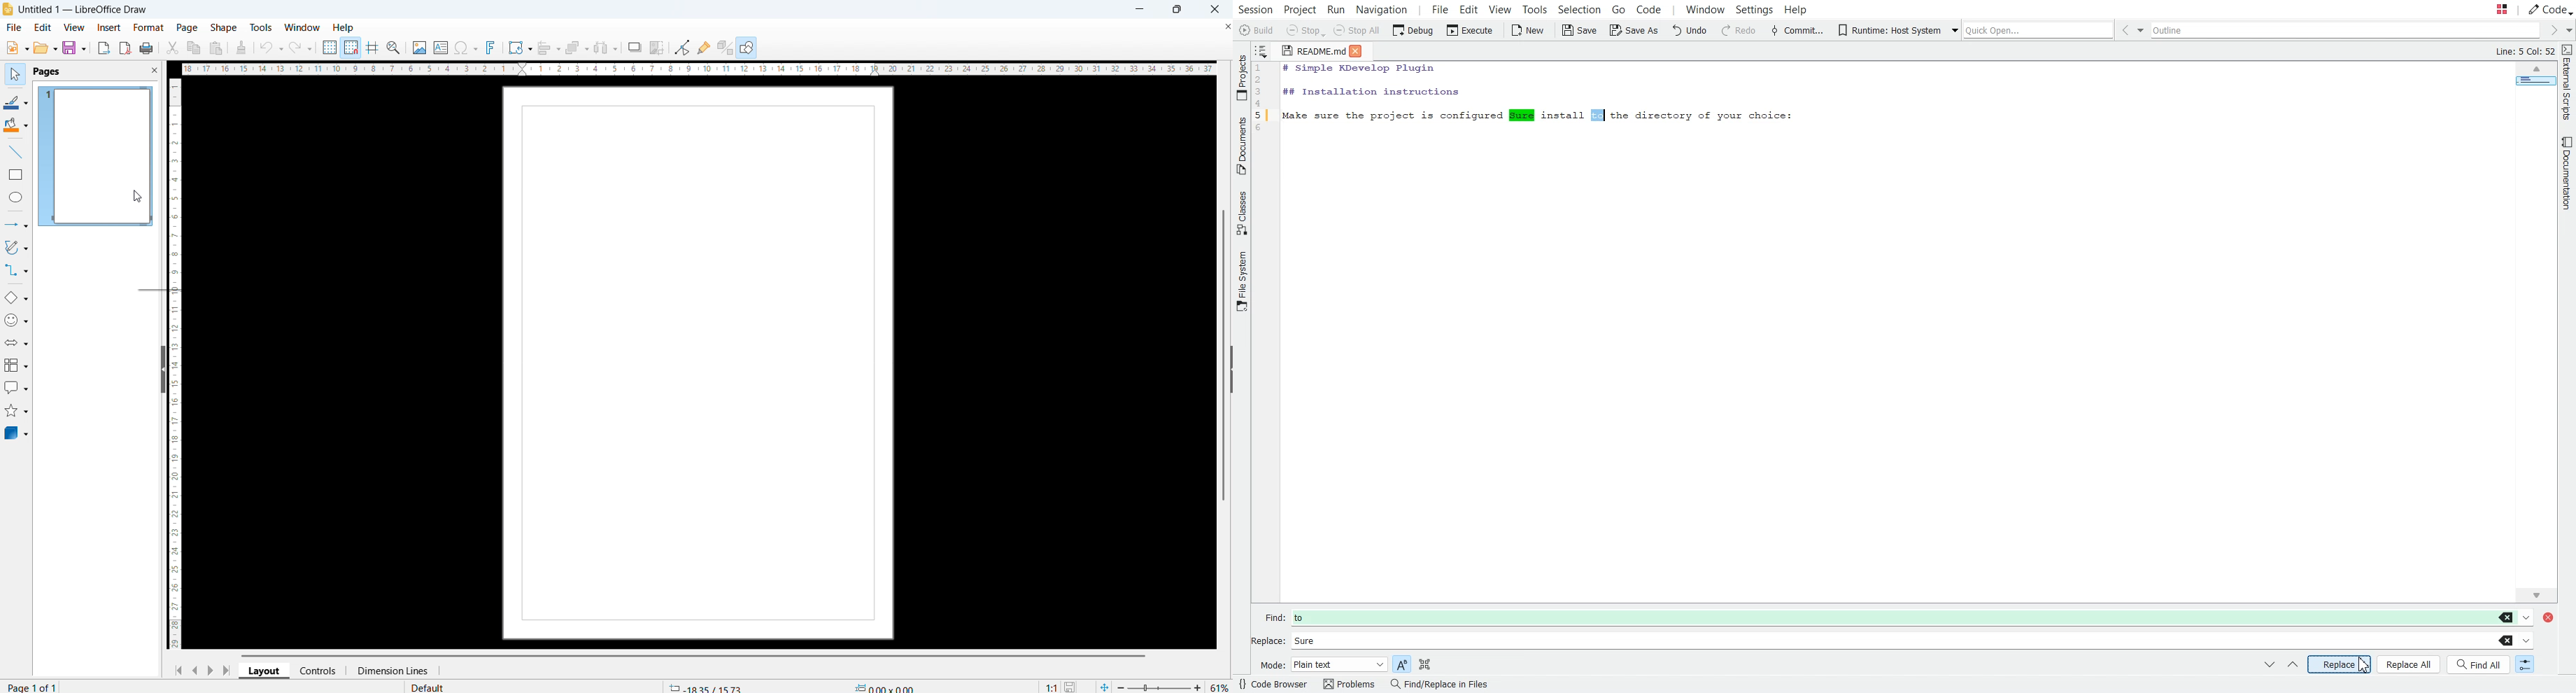  Describe the element at coordinates (1226, 25) in the screenshot. I see `Close document ` at that location.